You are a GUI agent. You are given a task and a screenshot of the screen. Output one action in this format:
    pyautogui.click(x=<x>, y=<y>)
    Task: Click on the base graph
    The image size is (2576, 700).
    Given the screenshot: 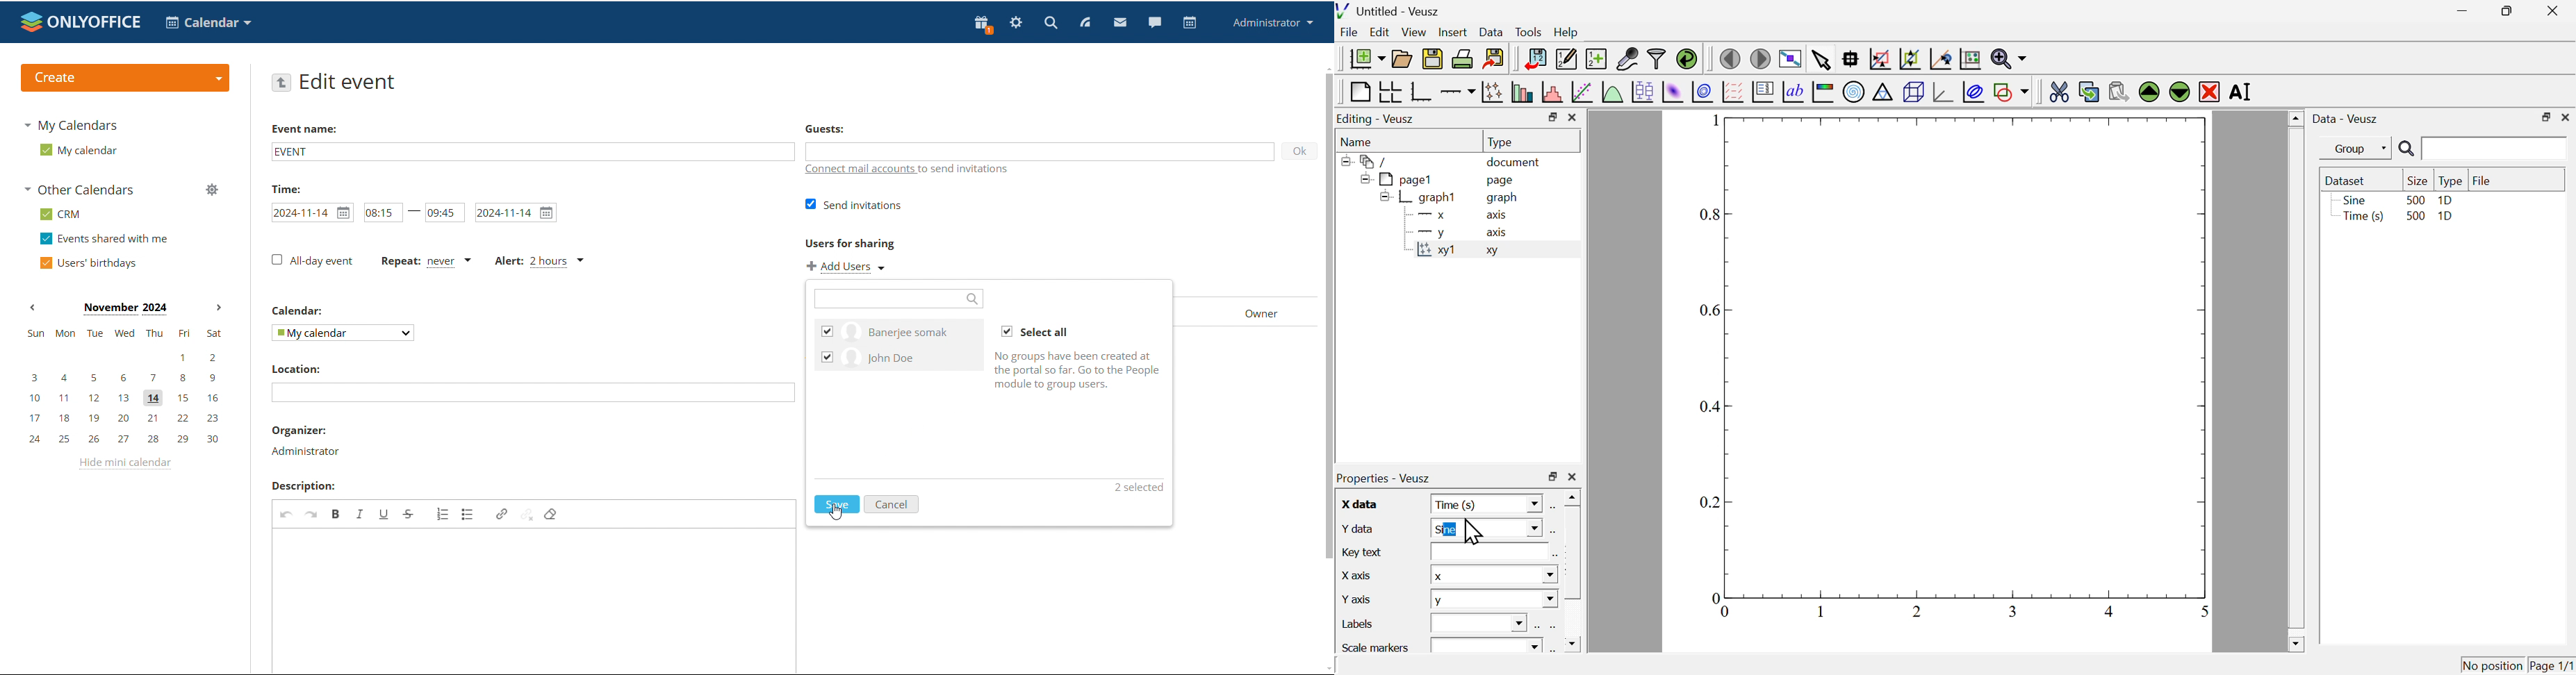 What is the action you would take?
    pyautogui.click(x=1422, y=92)
    